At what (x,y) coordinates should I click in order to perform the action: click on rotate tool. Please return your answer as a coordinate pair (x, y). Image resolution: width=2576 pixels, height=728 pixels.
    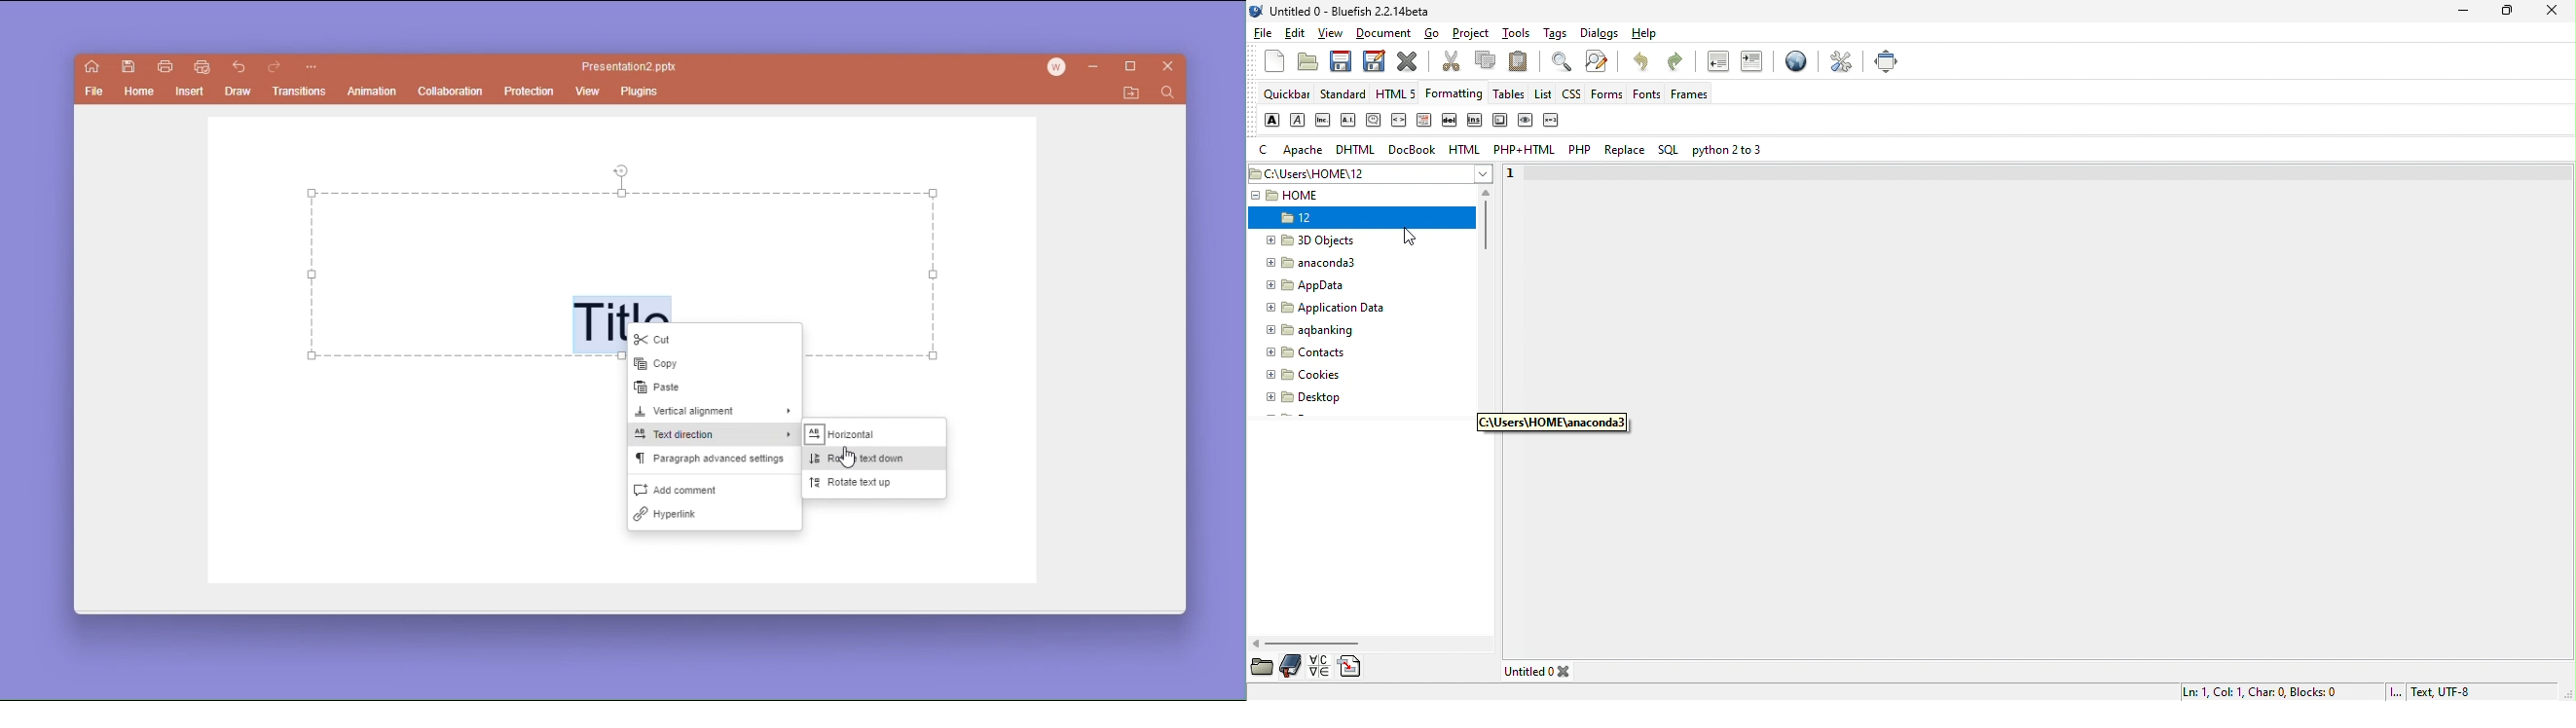
    Looking at the image, I should click on (622, 169).